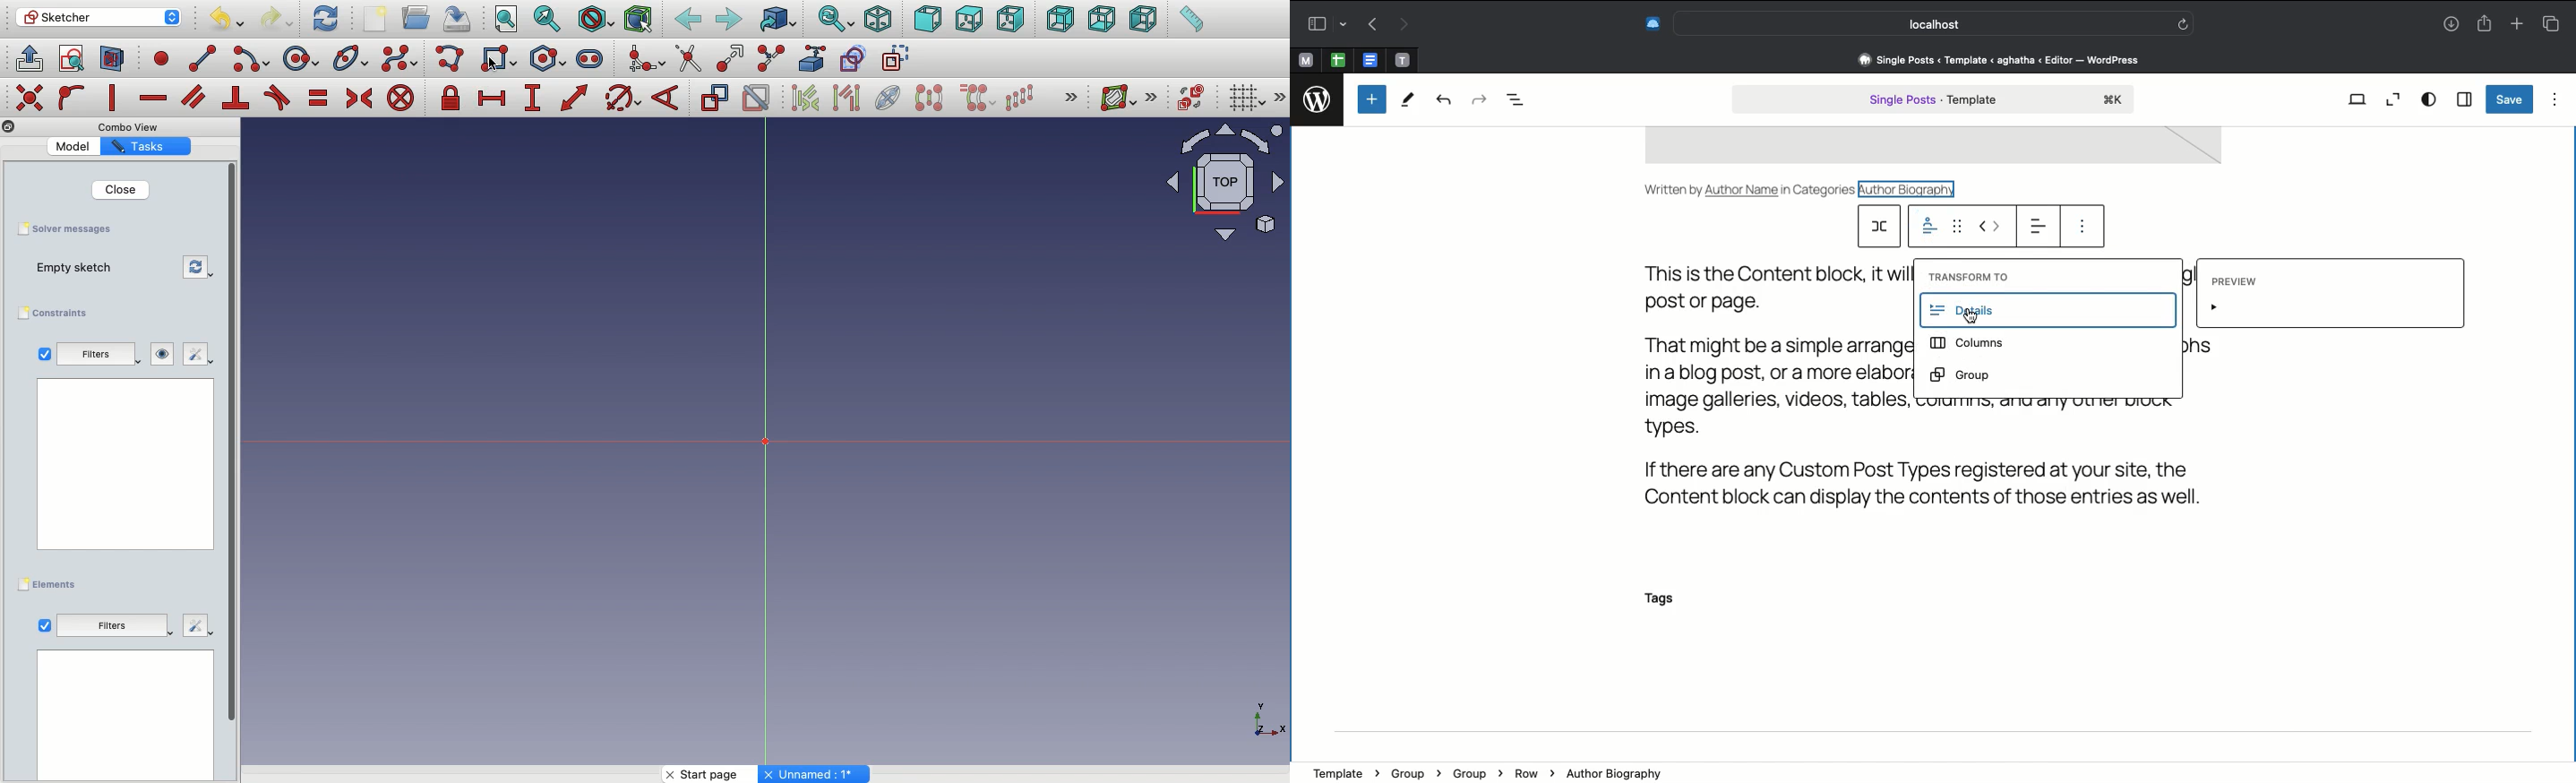 The width and height of the screenshot is (2576, 784). Describe the element at coordinates (57, 314) in the screenshot. I see `constraints` at that location.